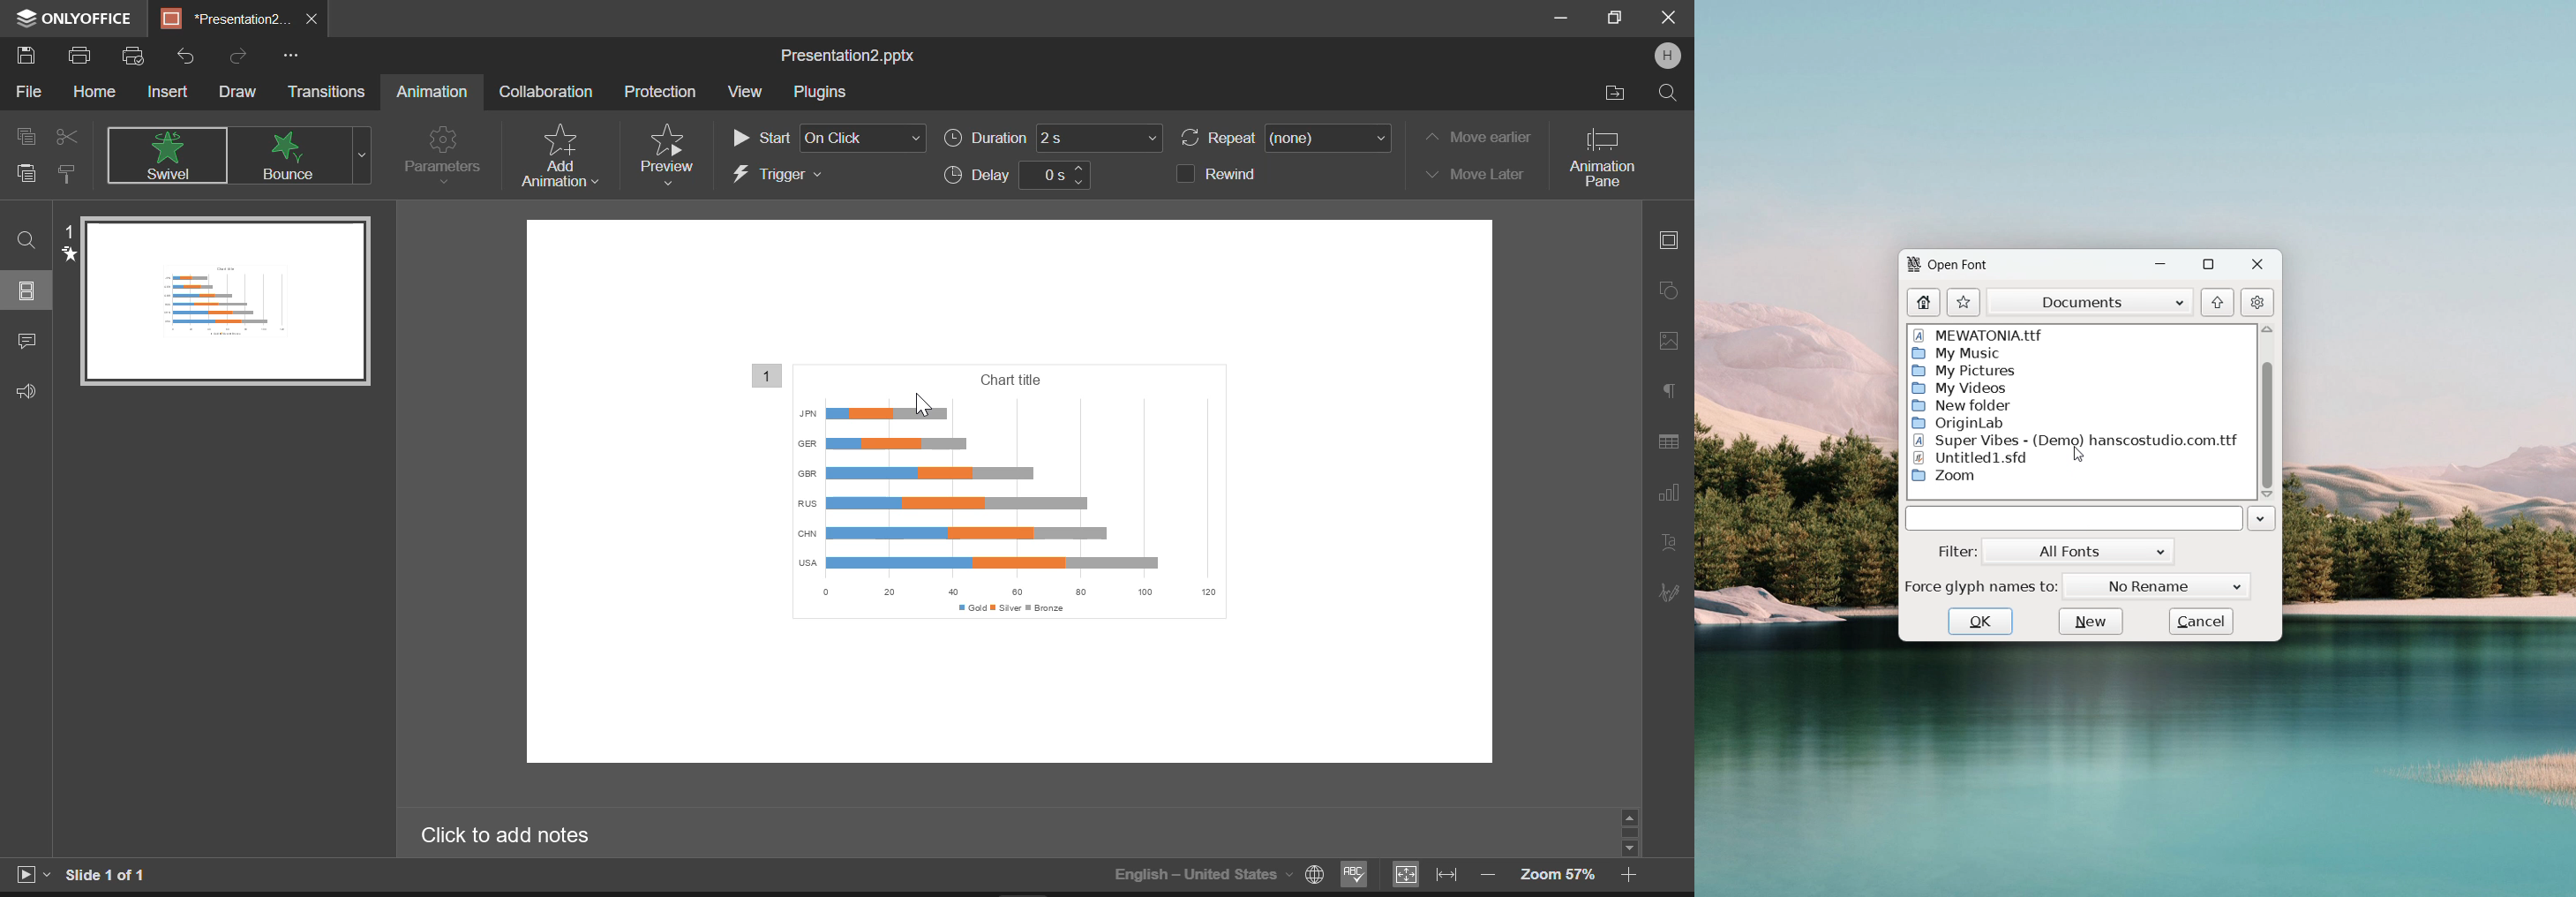 The image size is (2576, 924). Describe the element at coordinates (238, 91) in the screenshot. I see `Draw` at that location.